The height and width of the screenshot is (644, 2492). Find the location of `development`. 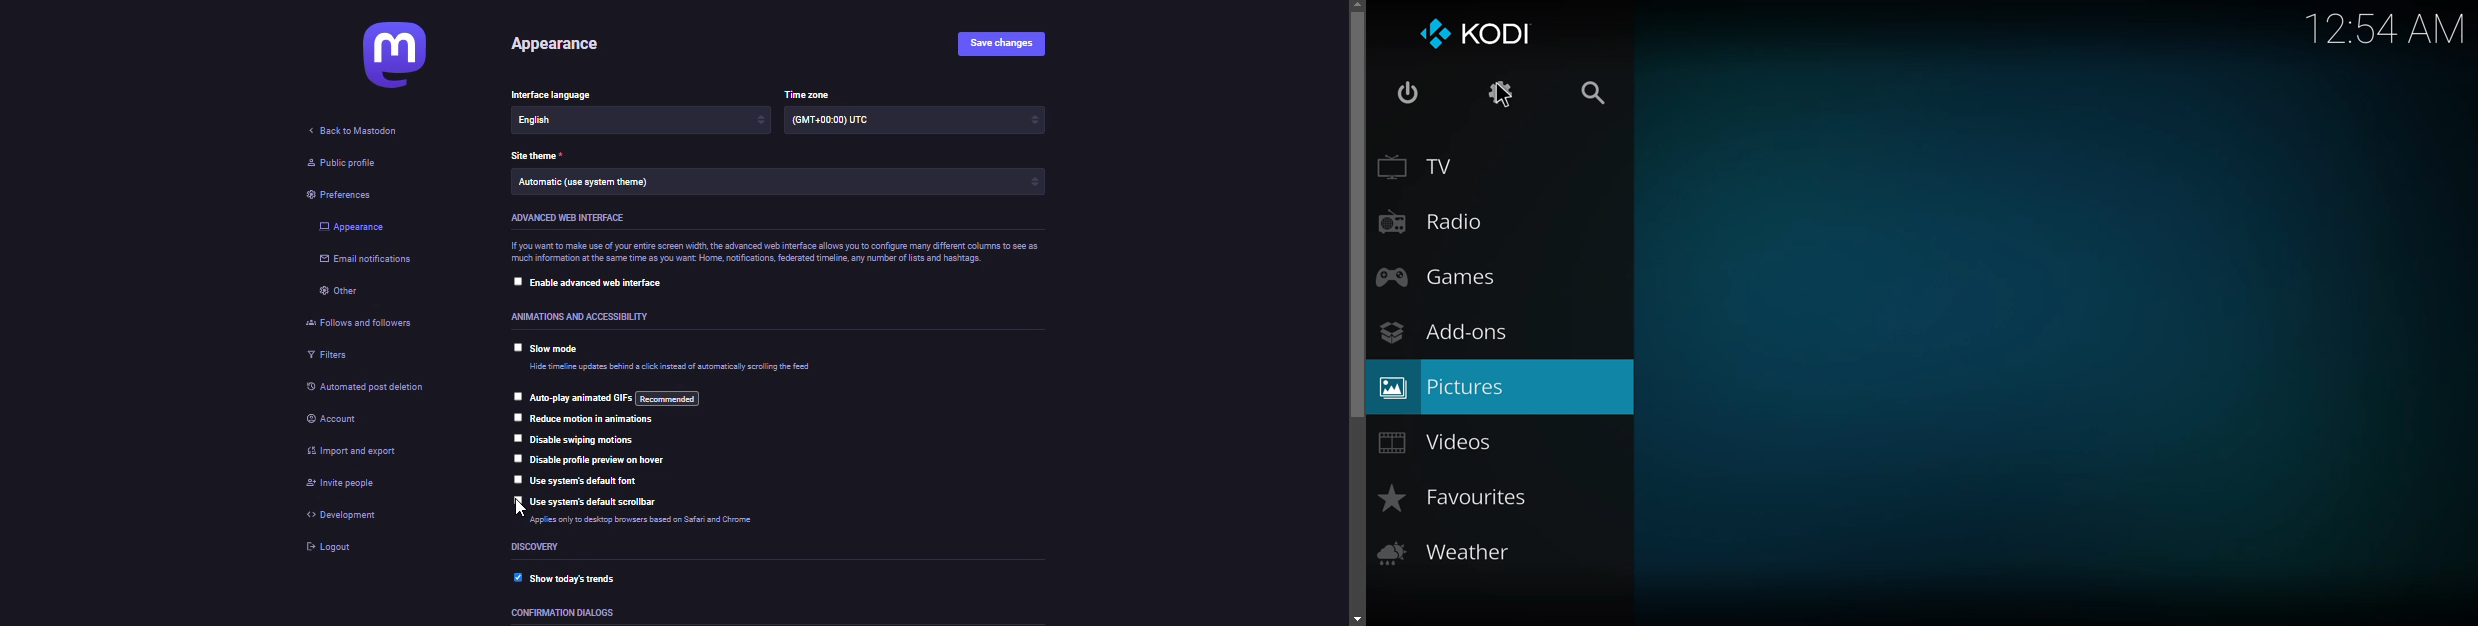

development is located at coordinates (343, 516).